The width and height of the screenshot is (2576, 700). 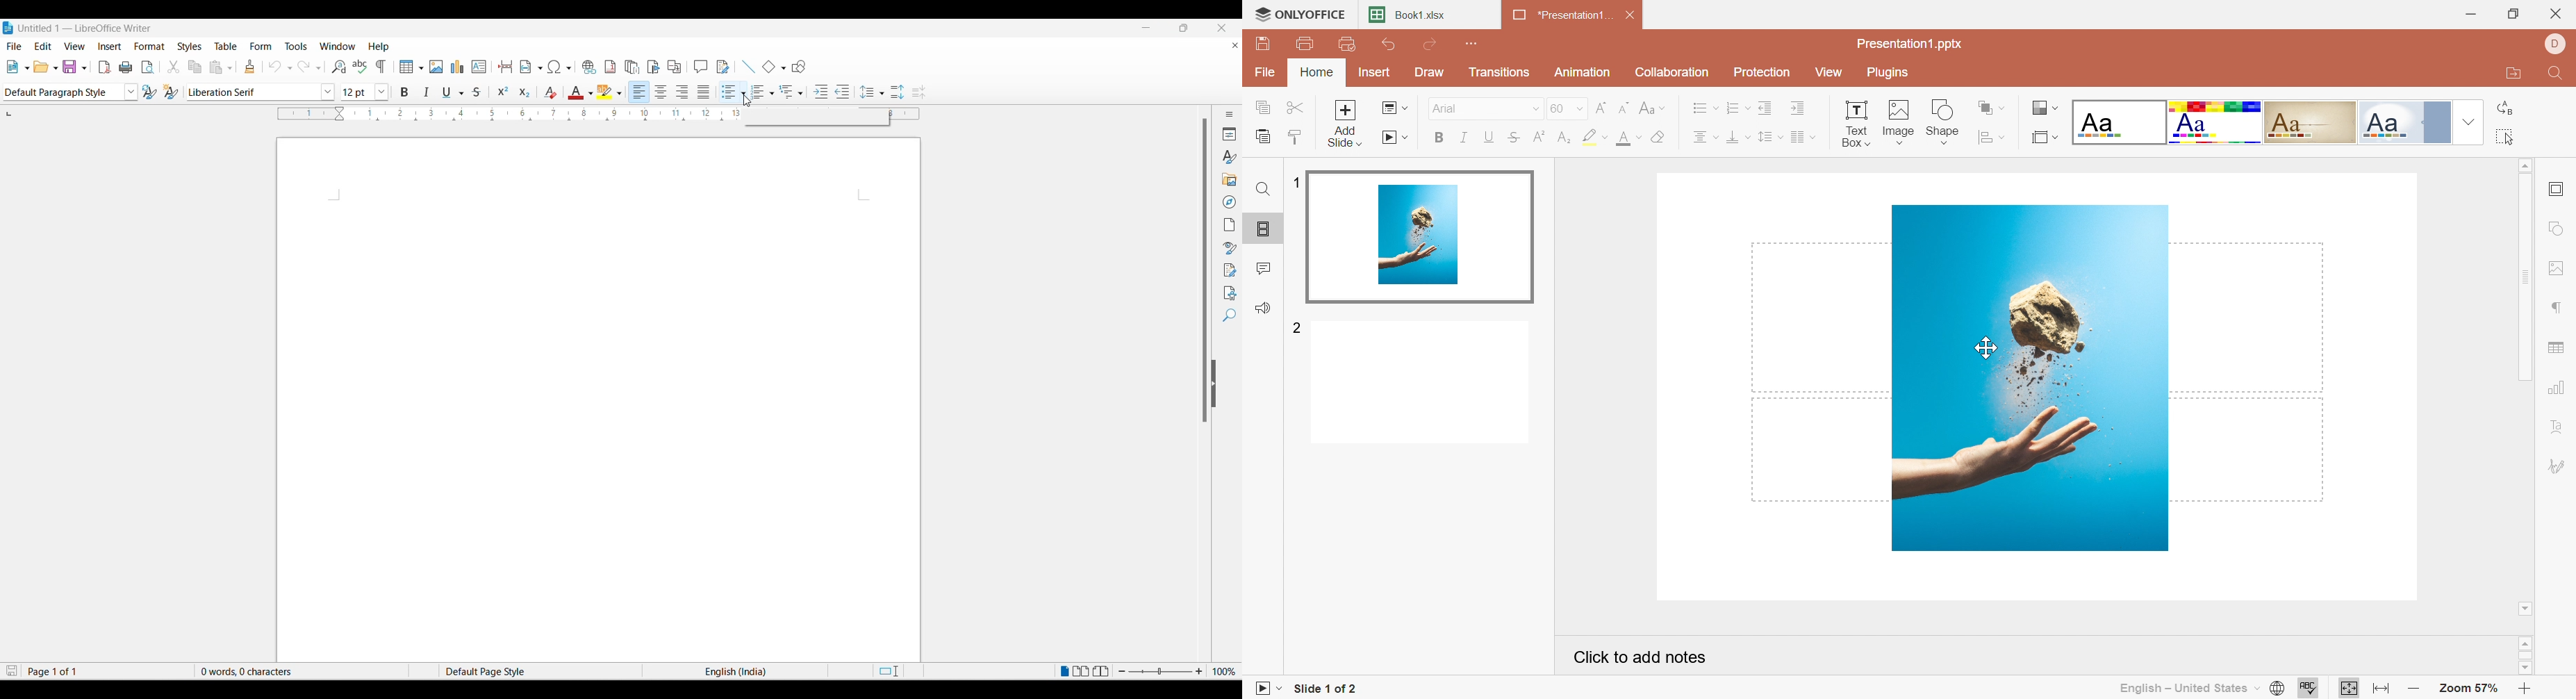 I want to click on Zoom out, so click(x=2411, y=690).